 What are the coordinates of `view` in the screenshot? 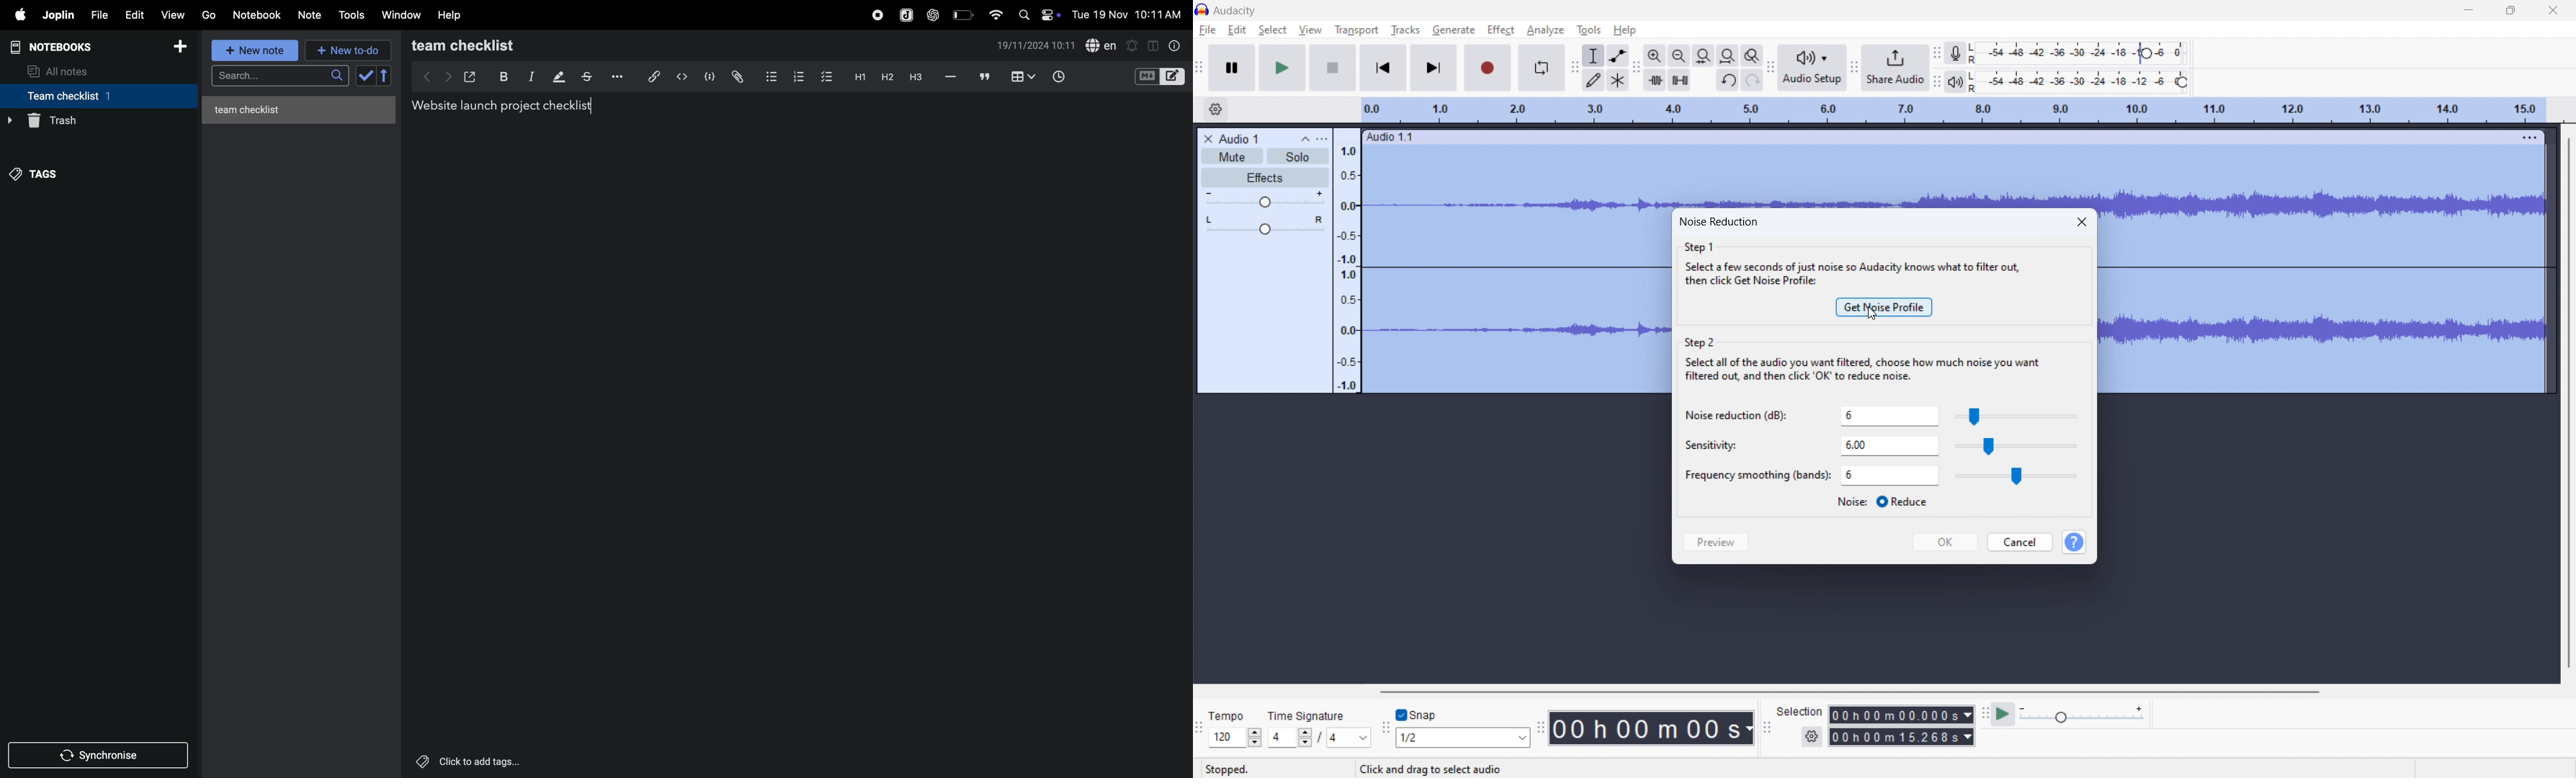 It's located at (175, 13).